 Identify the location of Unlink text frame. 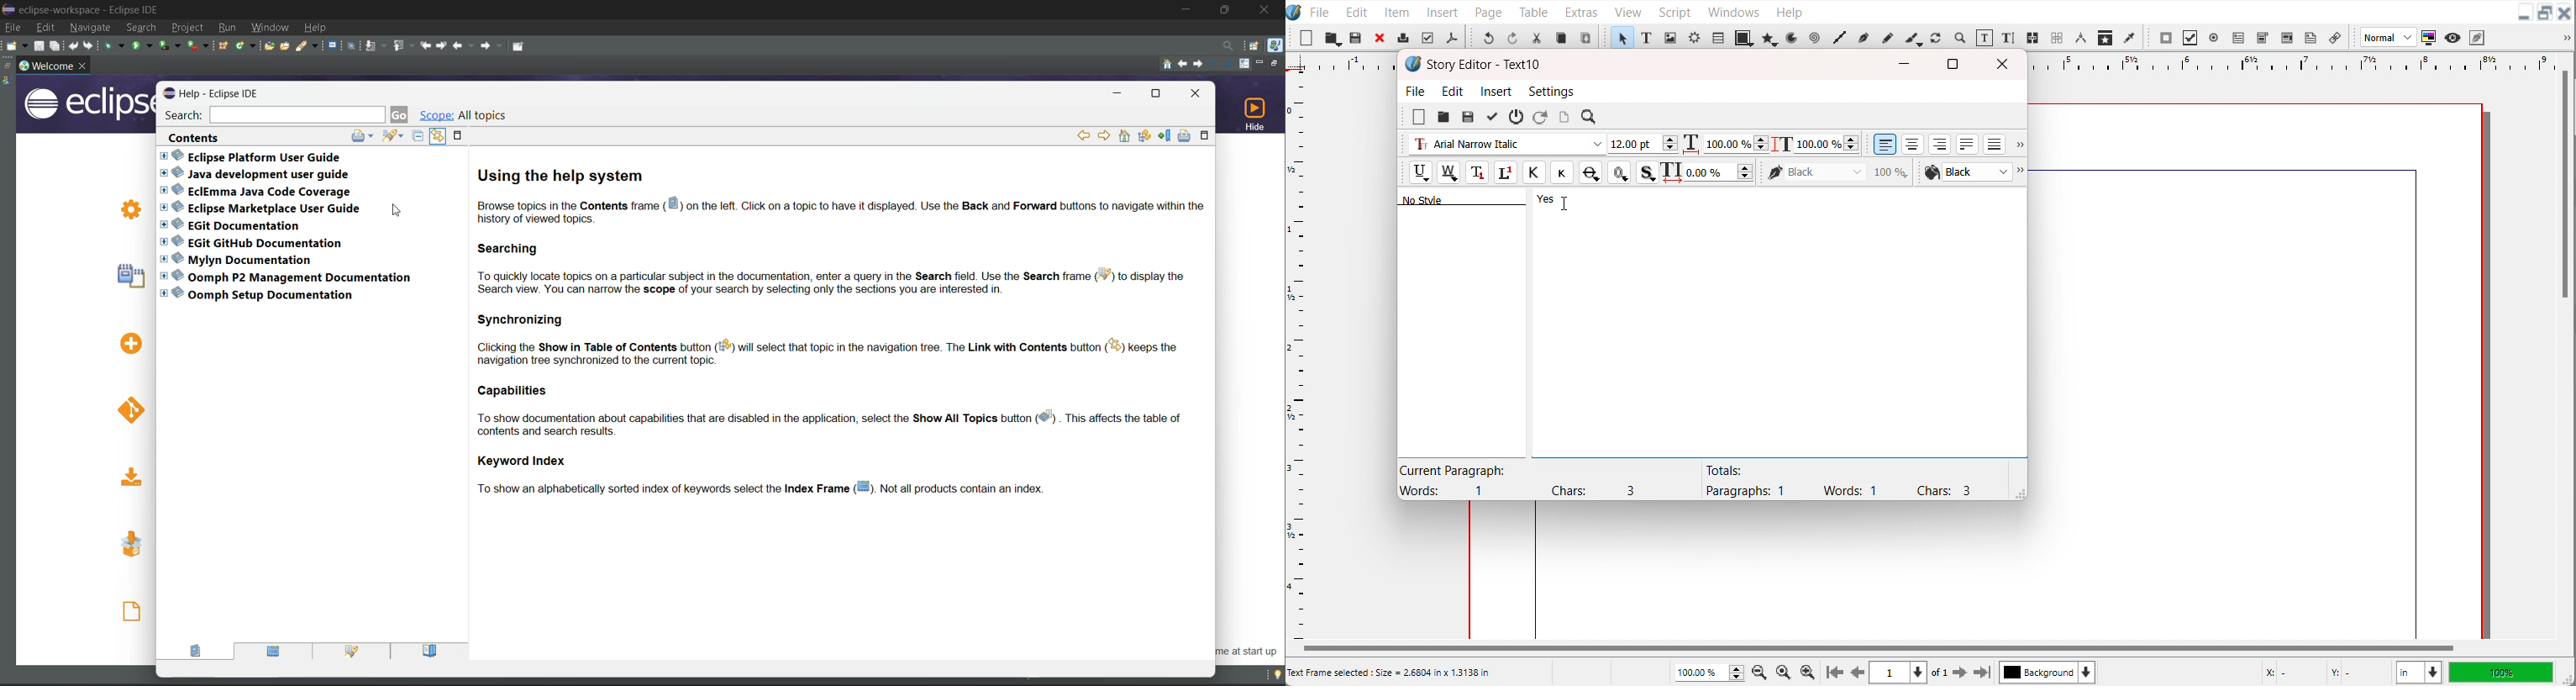
(2056, 38).